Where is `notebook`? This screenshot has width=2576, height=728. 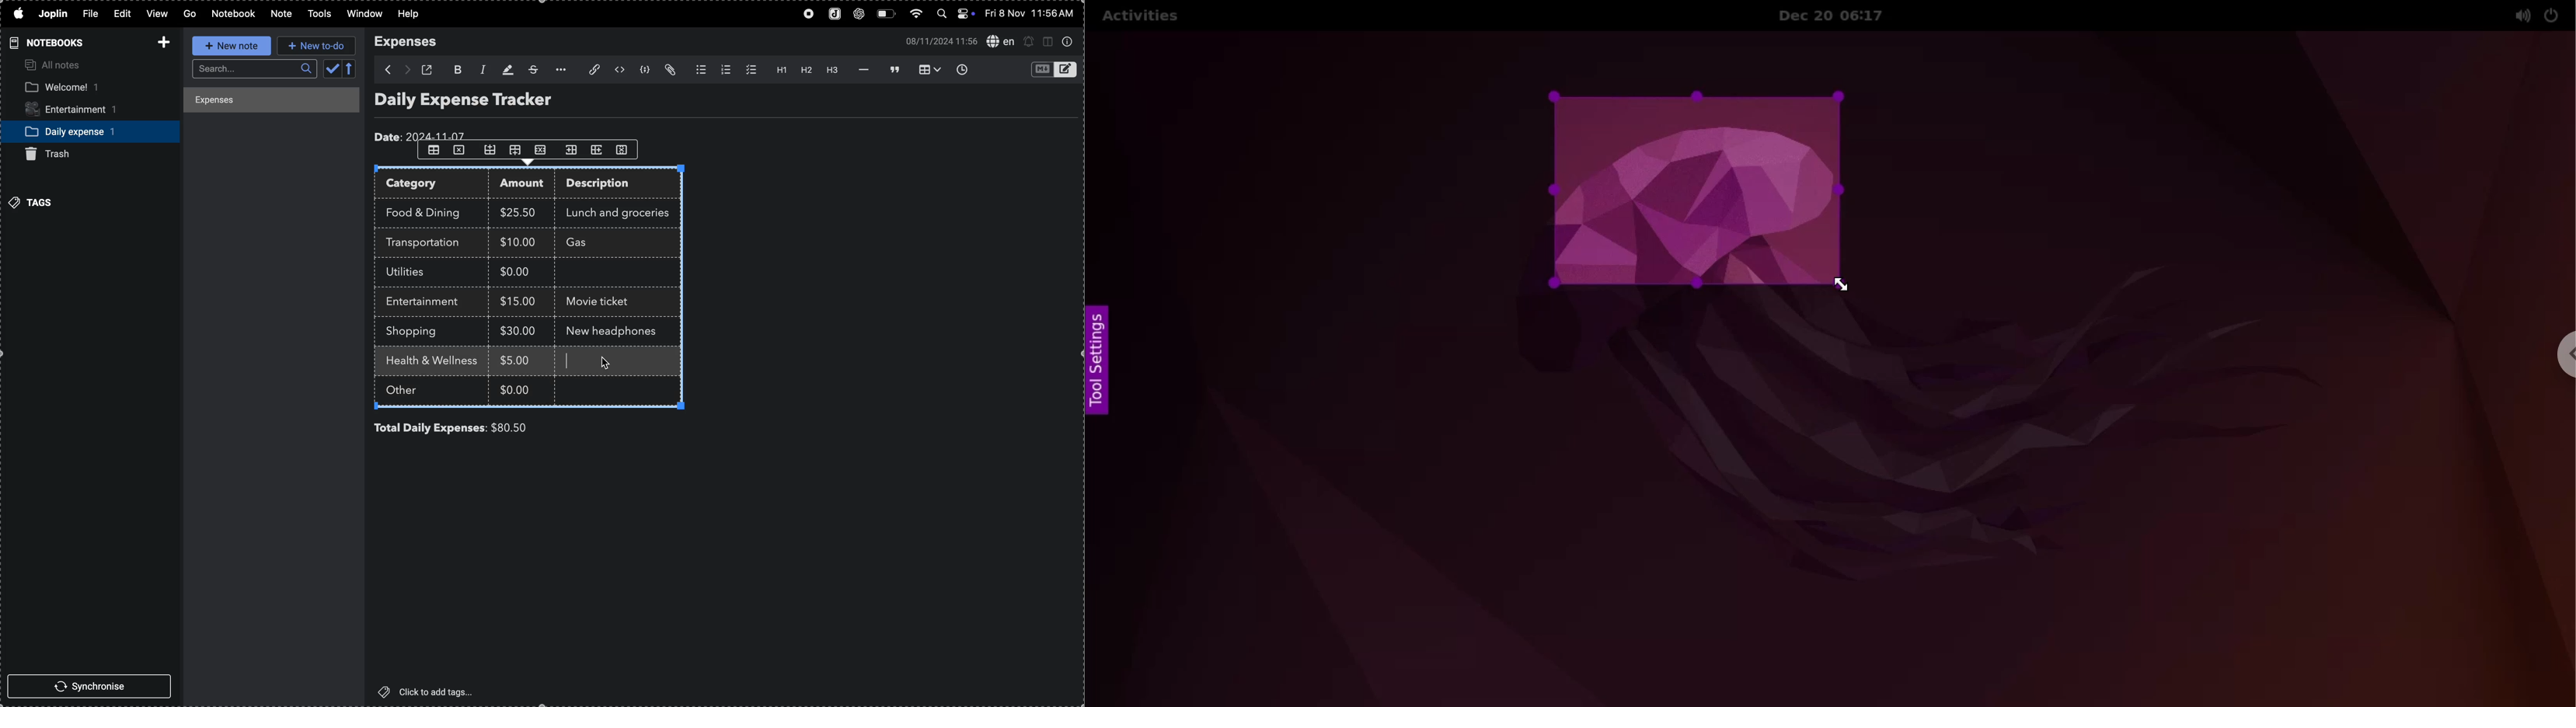
notebook is located at coordinates (234, 14).